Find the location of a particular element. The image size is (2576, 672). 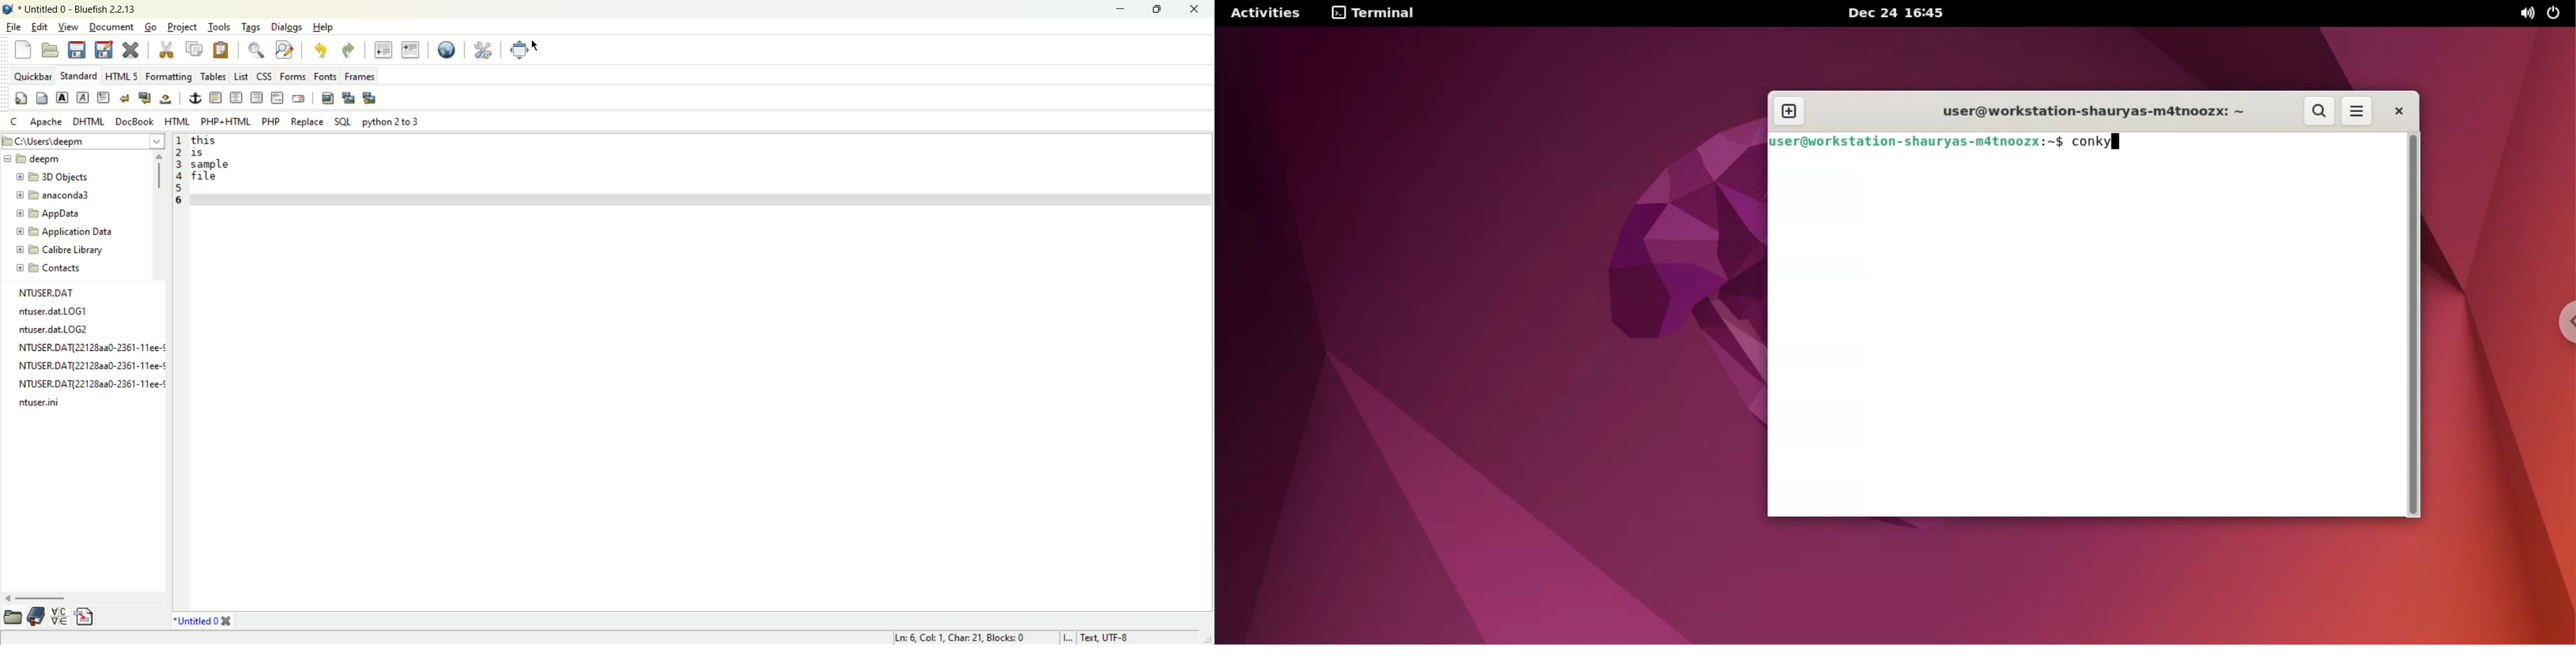

bookmark is located at coordinates (35, 617).